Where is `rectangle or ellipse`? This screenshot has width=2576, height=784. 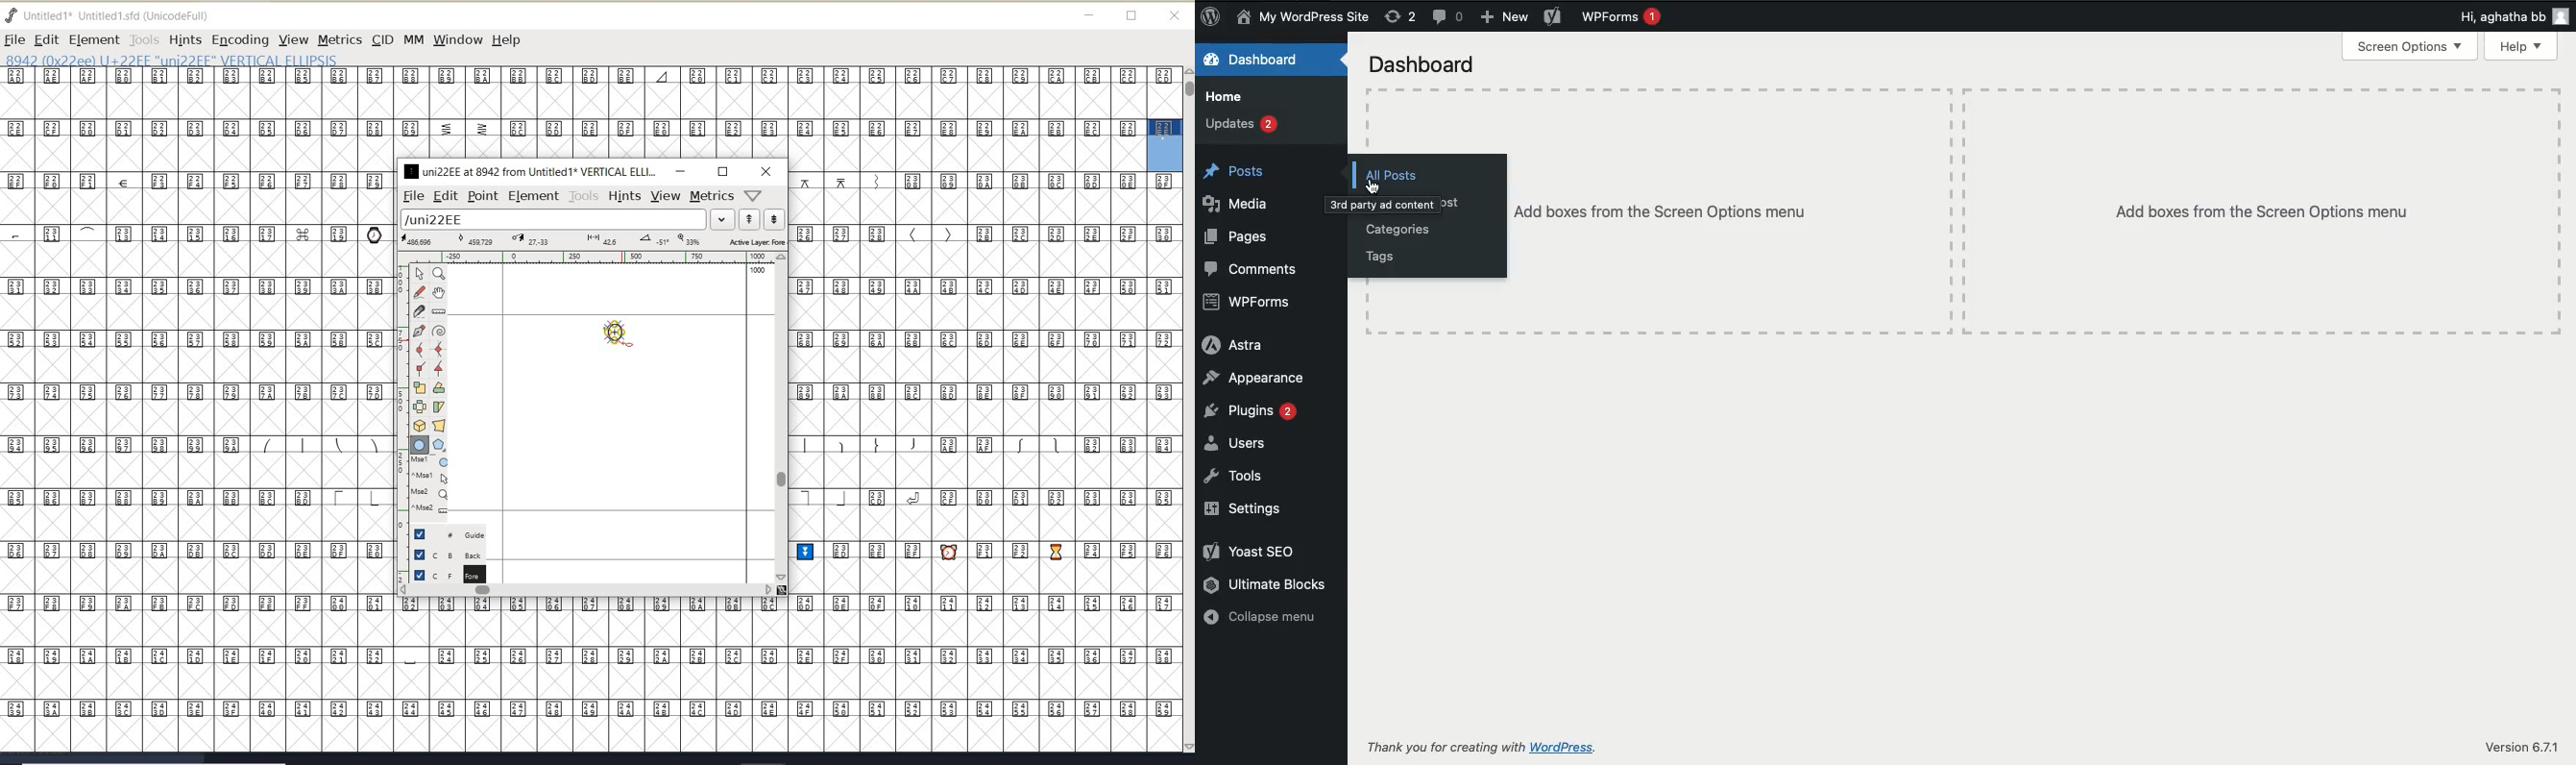 rectangle or ellipse is located at coordinates (420, 446).